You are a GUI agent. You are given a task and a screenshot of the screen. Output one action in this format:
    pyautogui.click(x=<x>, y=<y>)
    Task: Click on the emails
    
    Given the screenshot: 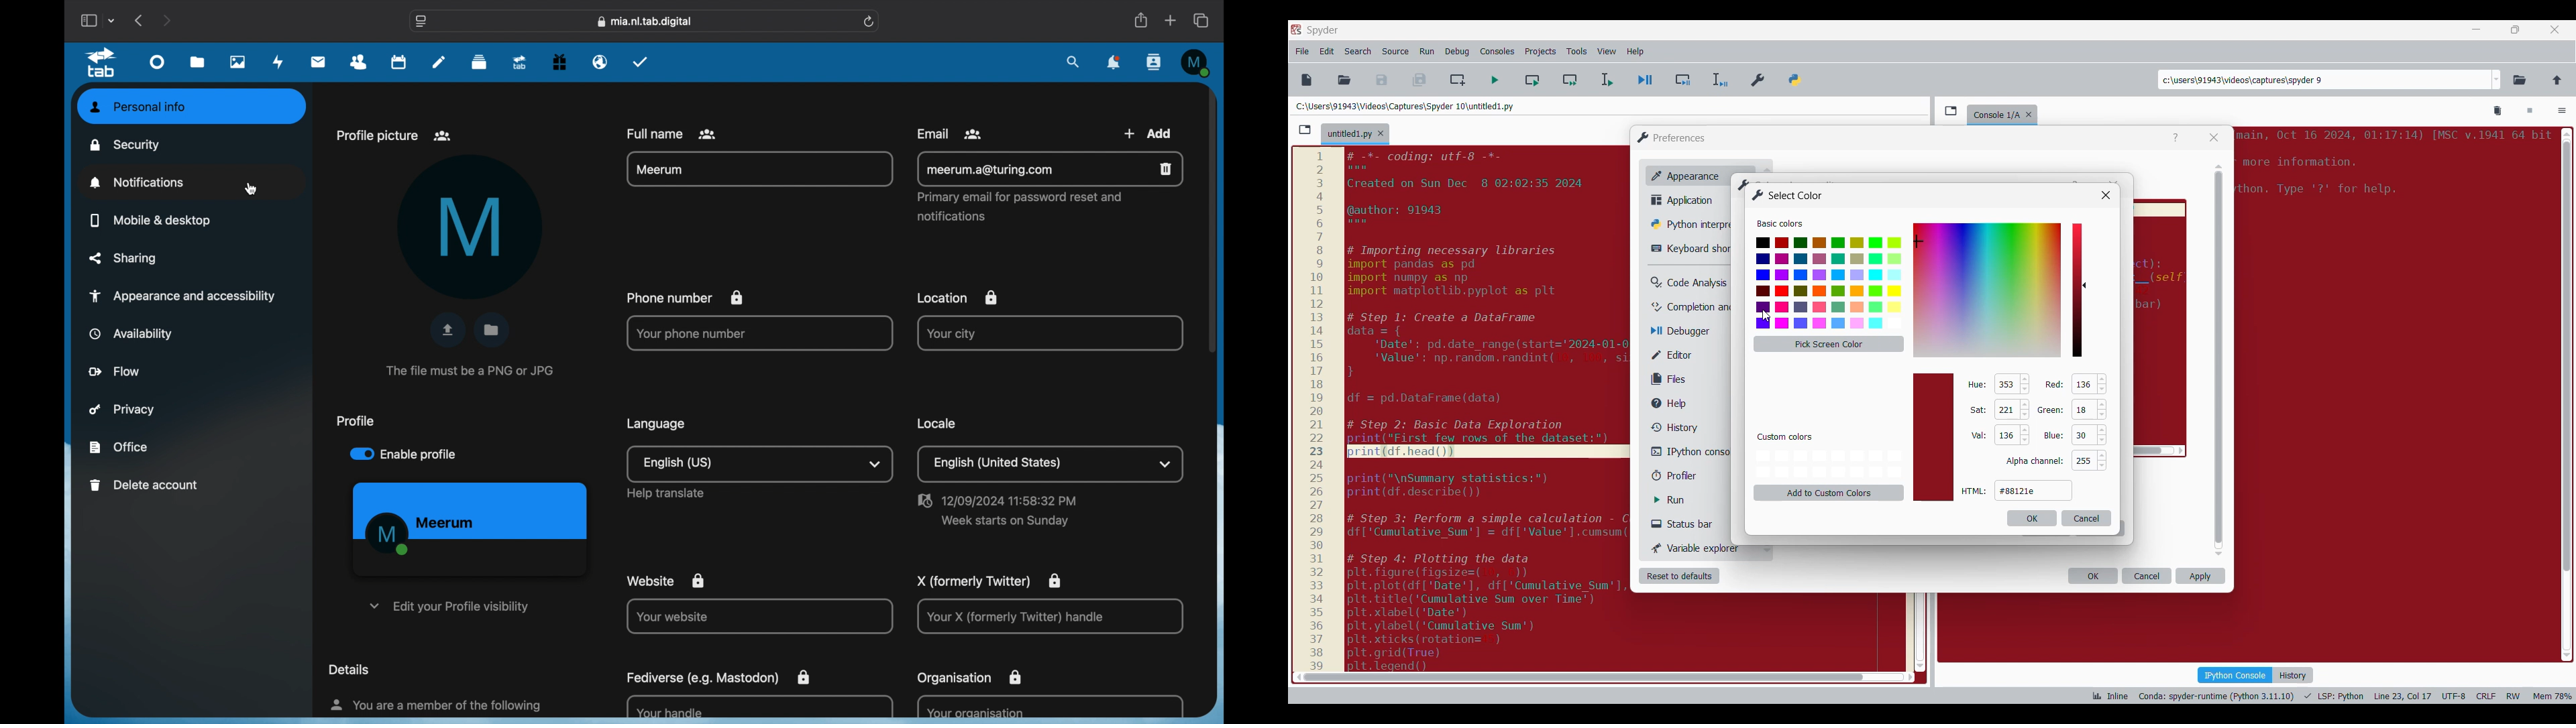 What is the action you would take?
    pyautogui.click(x=600, y=62)
    